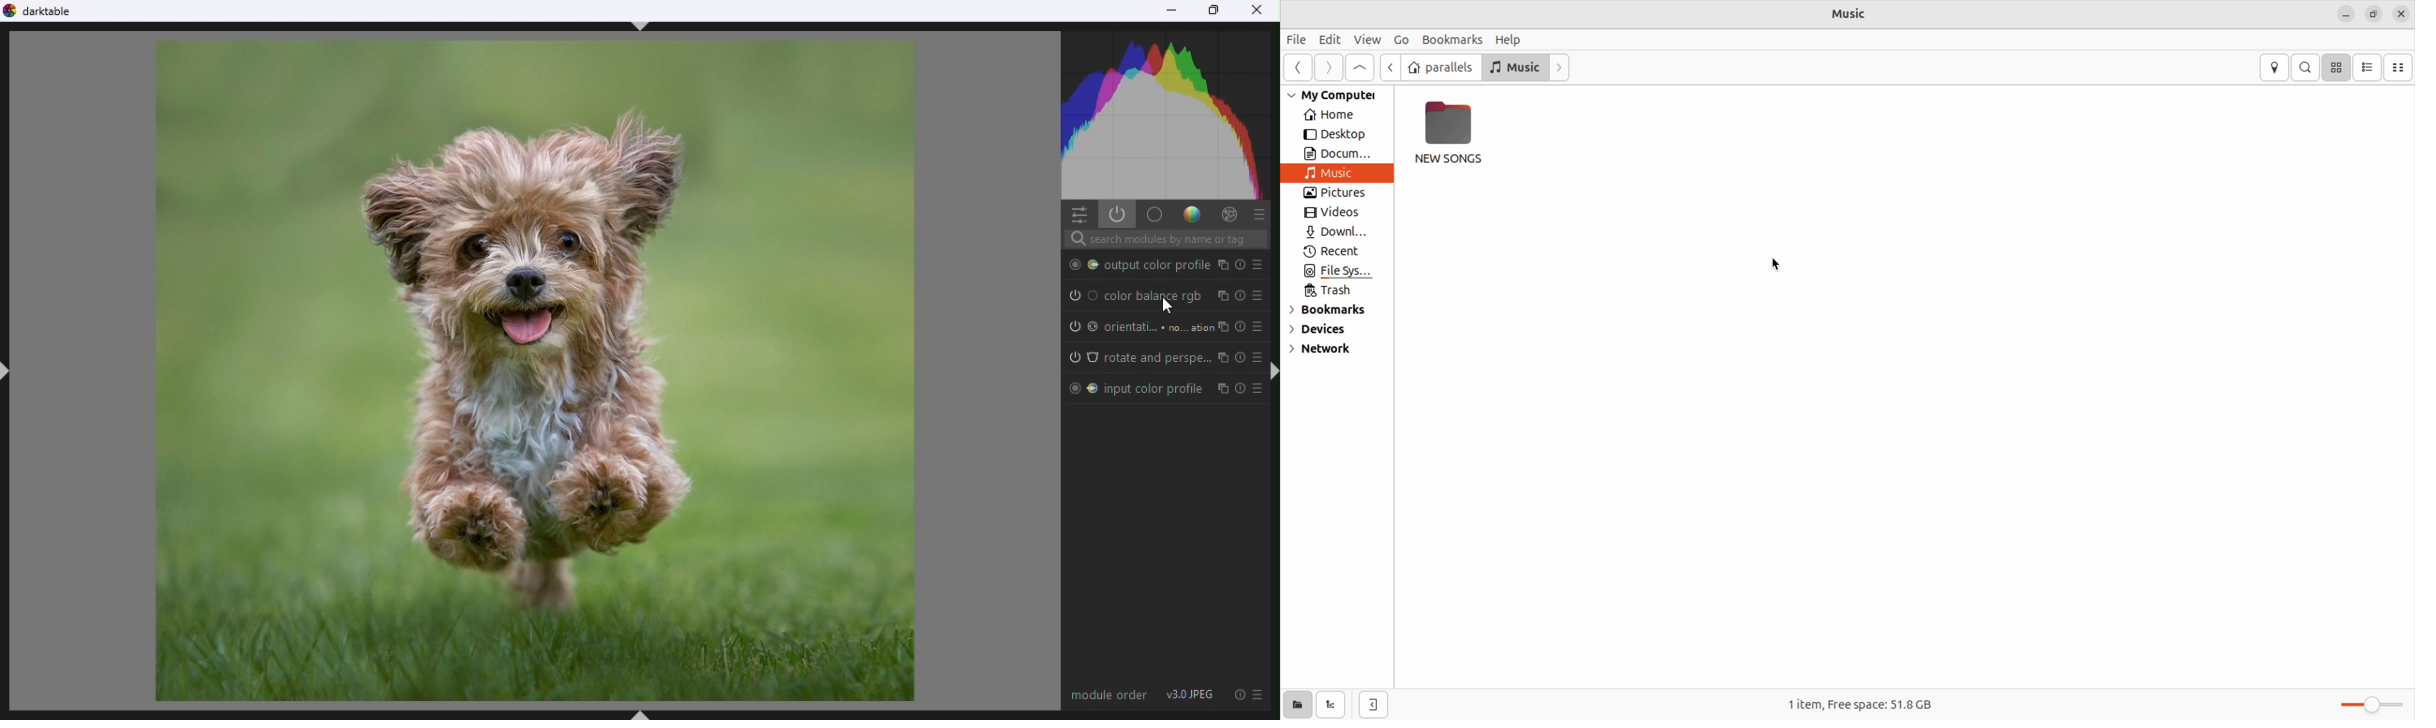 The width and height of the screenshot is (2436, 728). Describe the element at coordinates (1512, 39) in the screenshot. I see `Help` at that location.